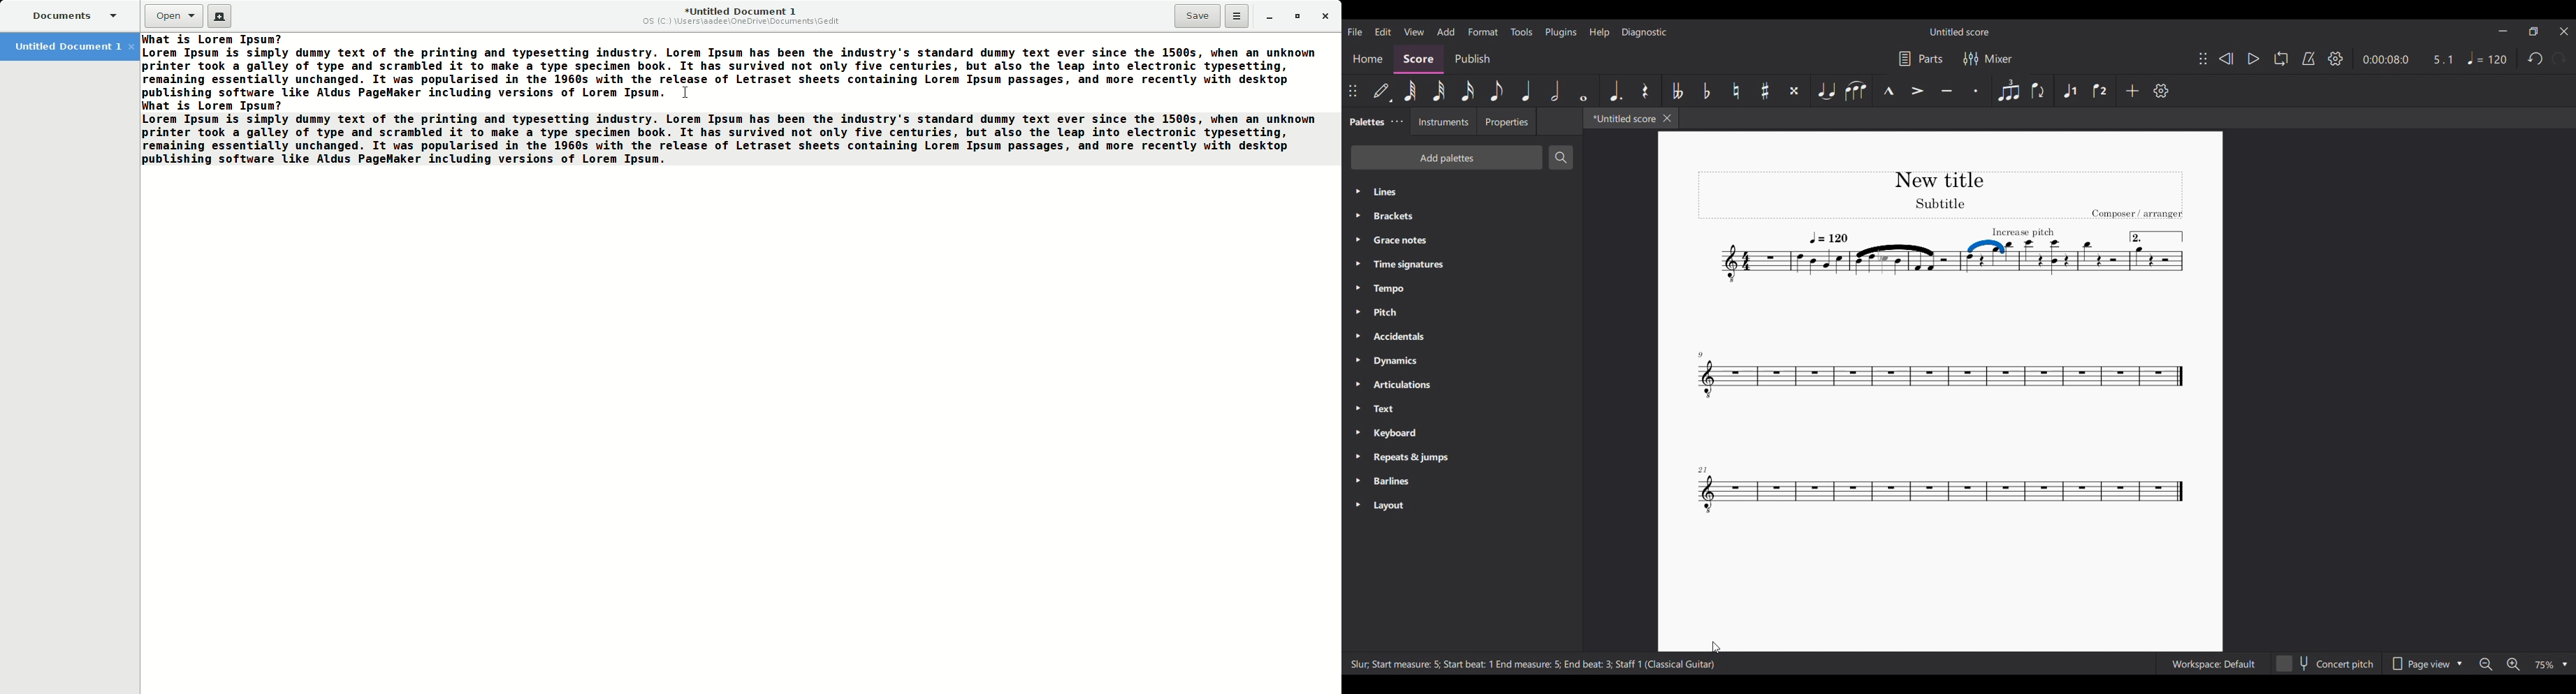  What do you see at coordinates (2534, 31) in the screenshot?
I see `Show in smaller tab` at bounding box center [2534, 31].